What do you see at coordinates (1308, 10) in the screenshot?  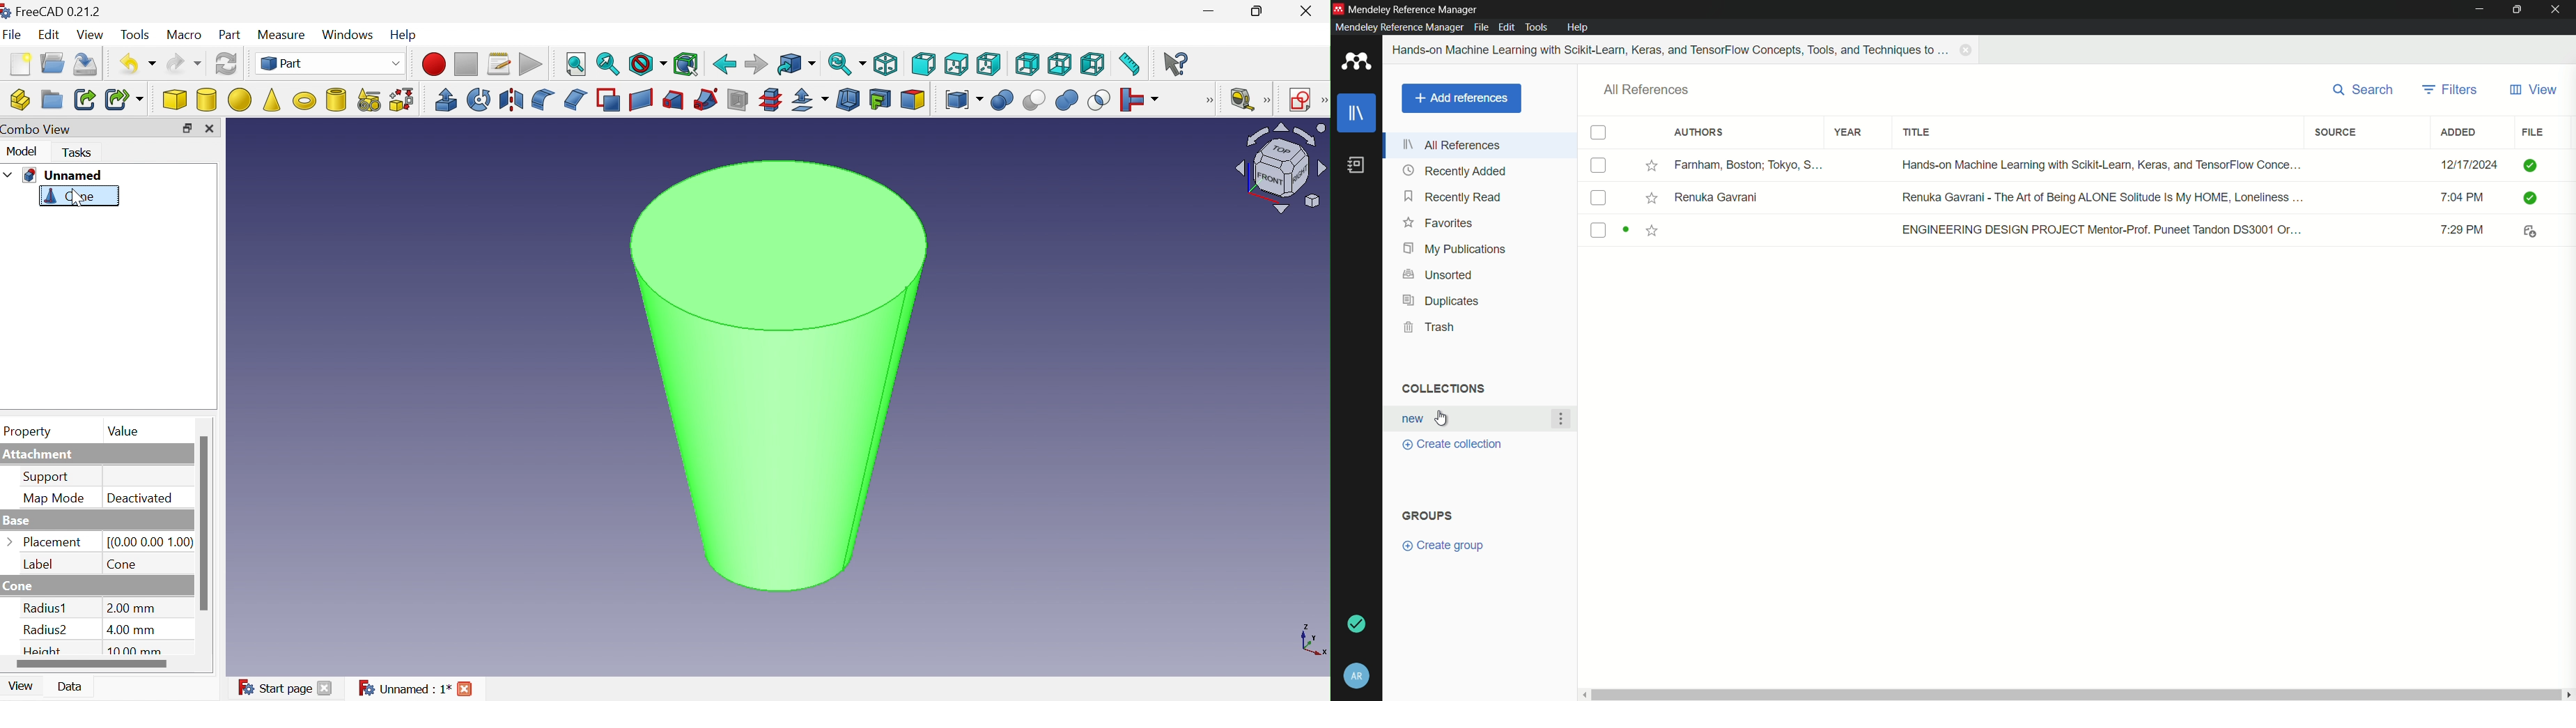 I see `Close` at bounding box center [1308, 10].